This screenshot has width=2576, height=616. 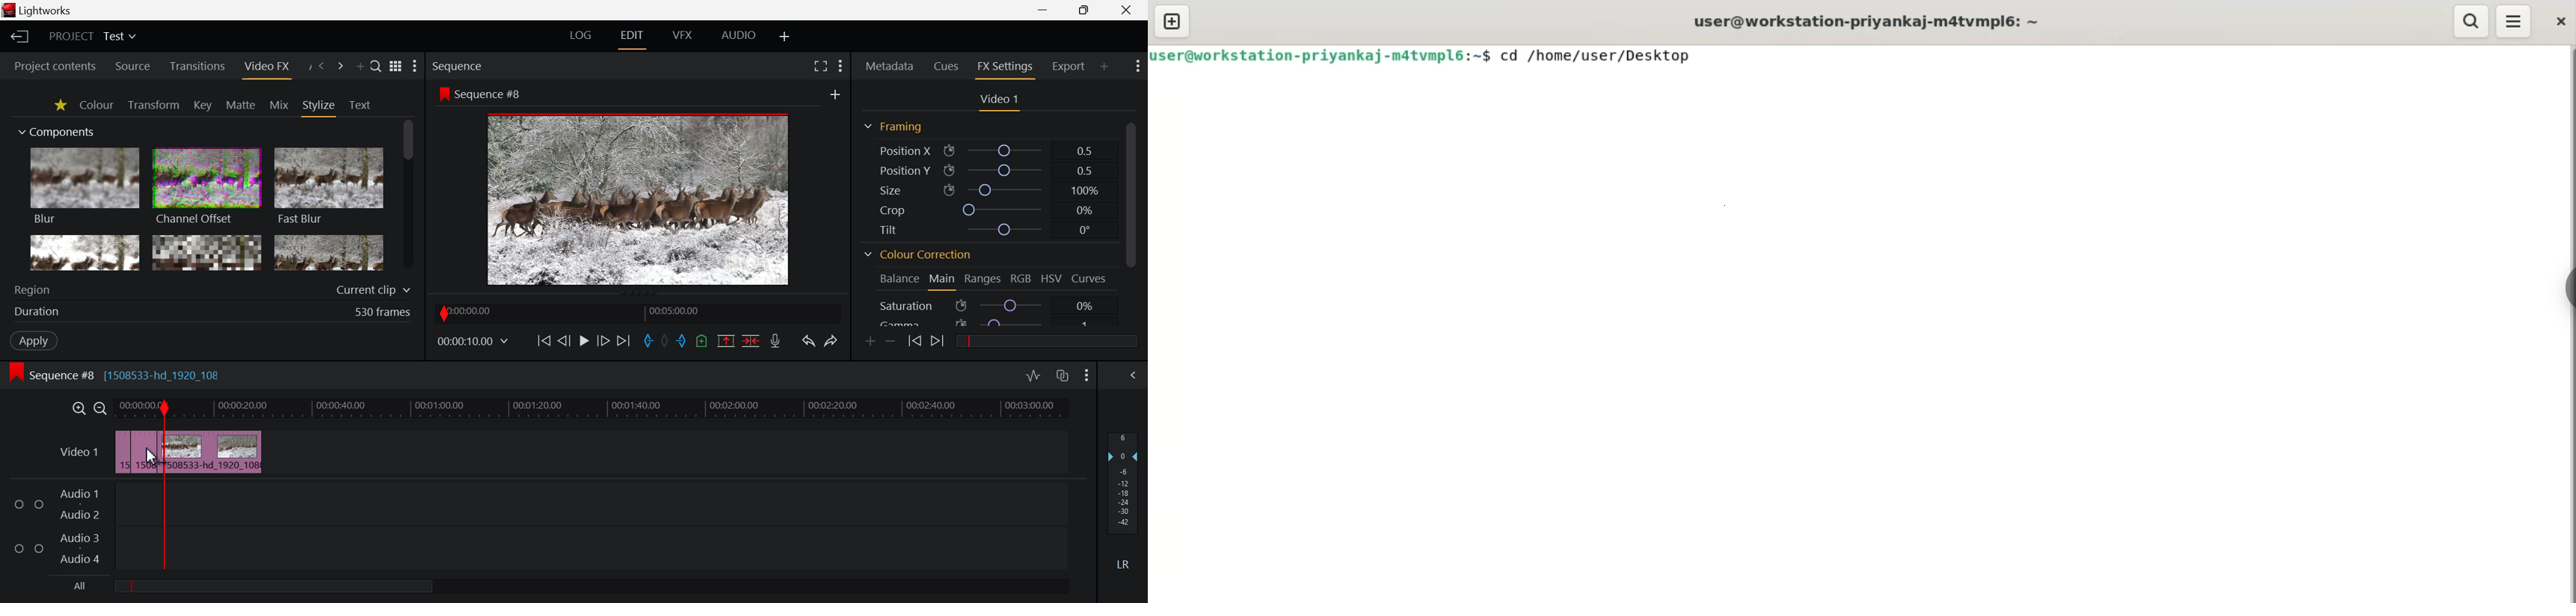 What do you see at coordinates (830, 342) in the screenshot?
I see `Redo` at bounding box center [830, 342].